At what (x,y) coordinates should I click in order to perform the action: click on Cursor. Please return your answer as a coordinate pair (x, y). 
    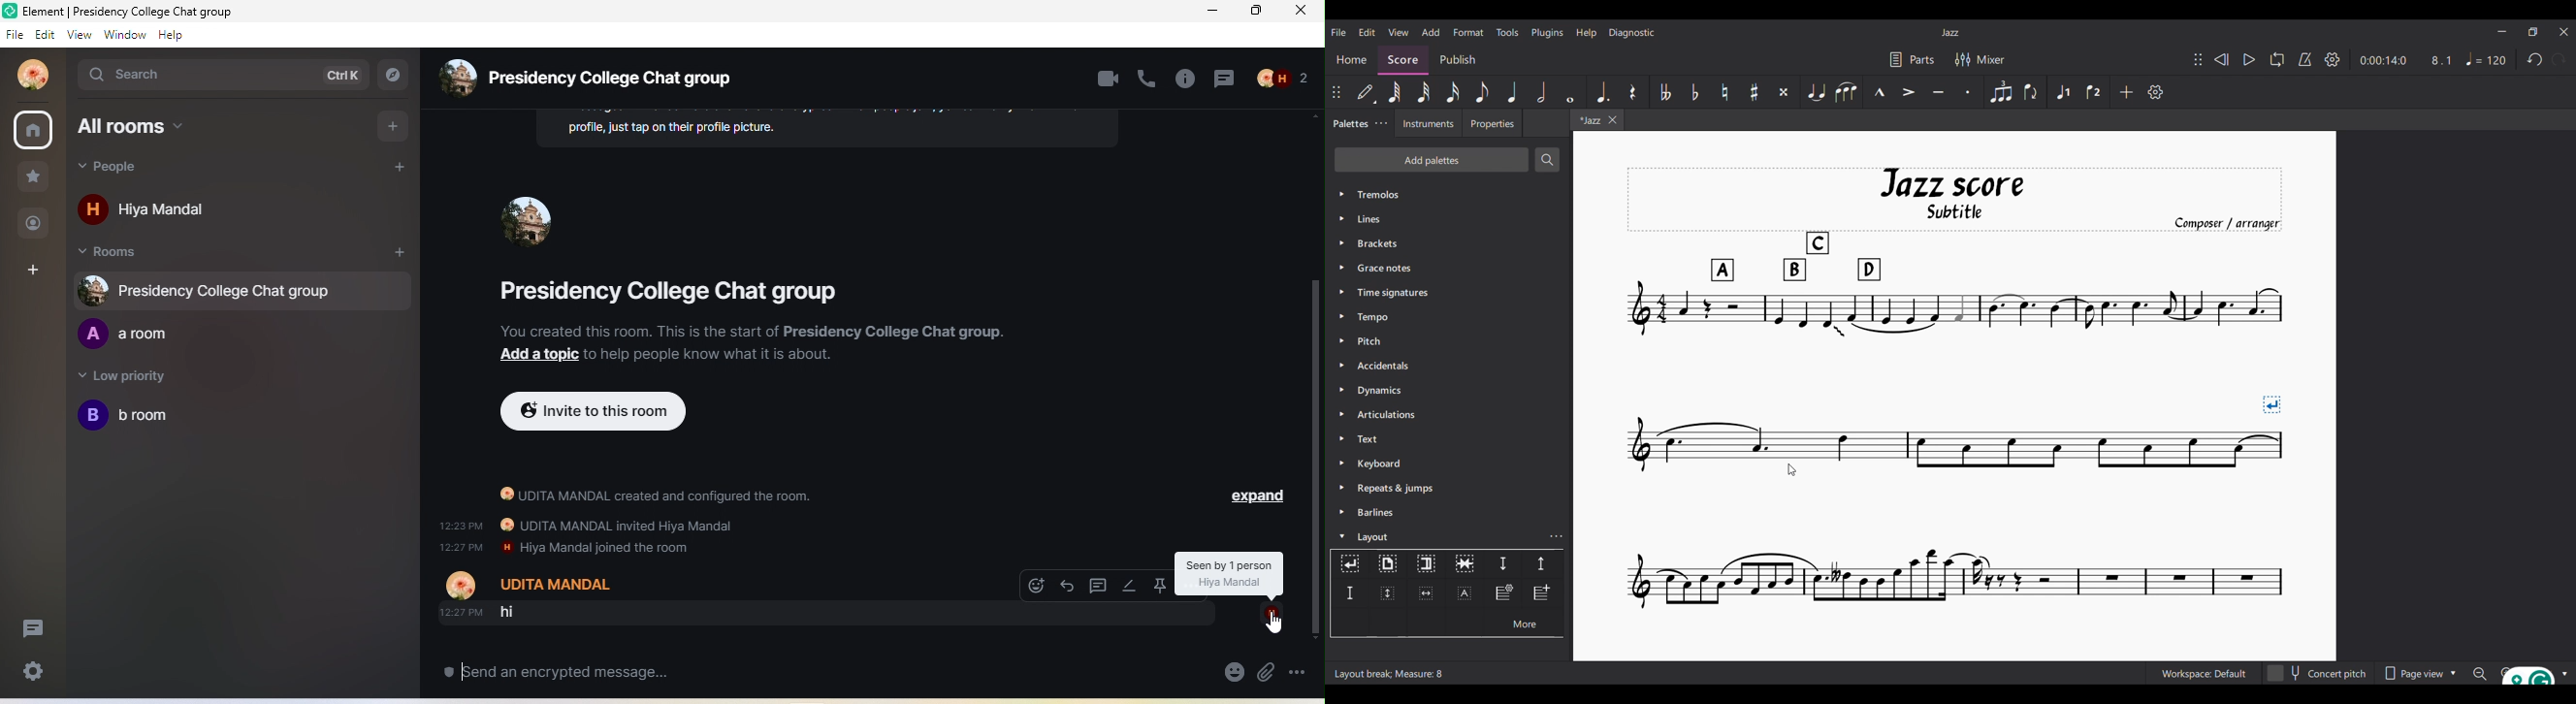
    Looking at the image, I should click on (1792, 469).